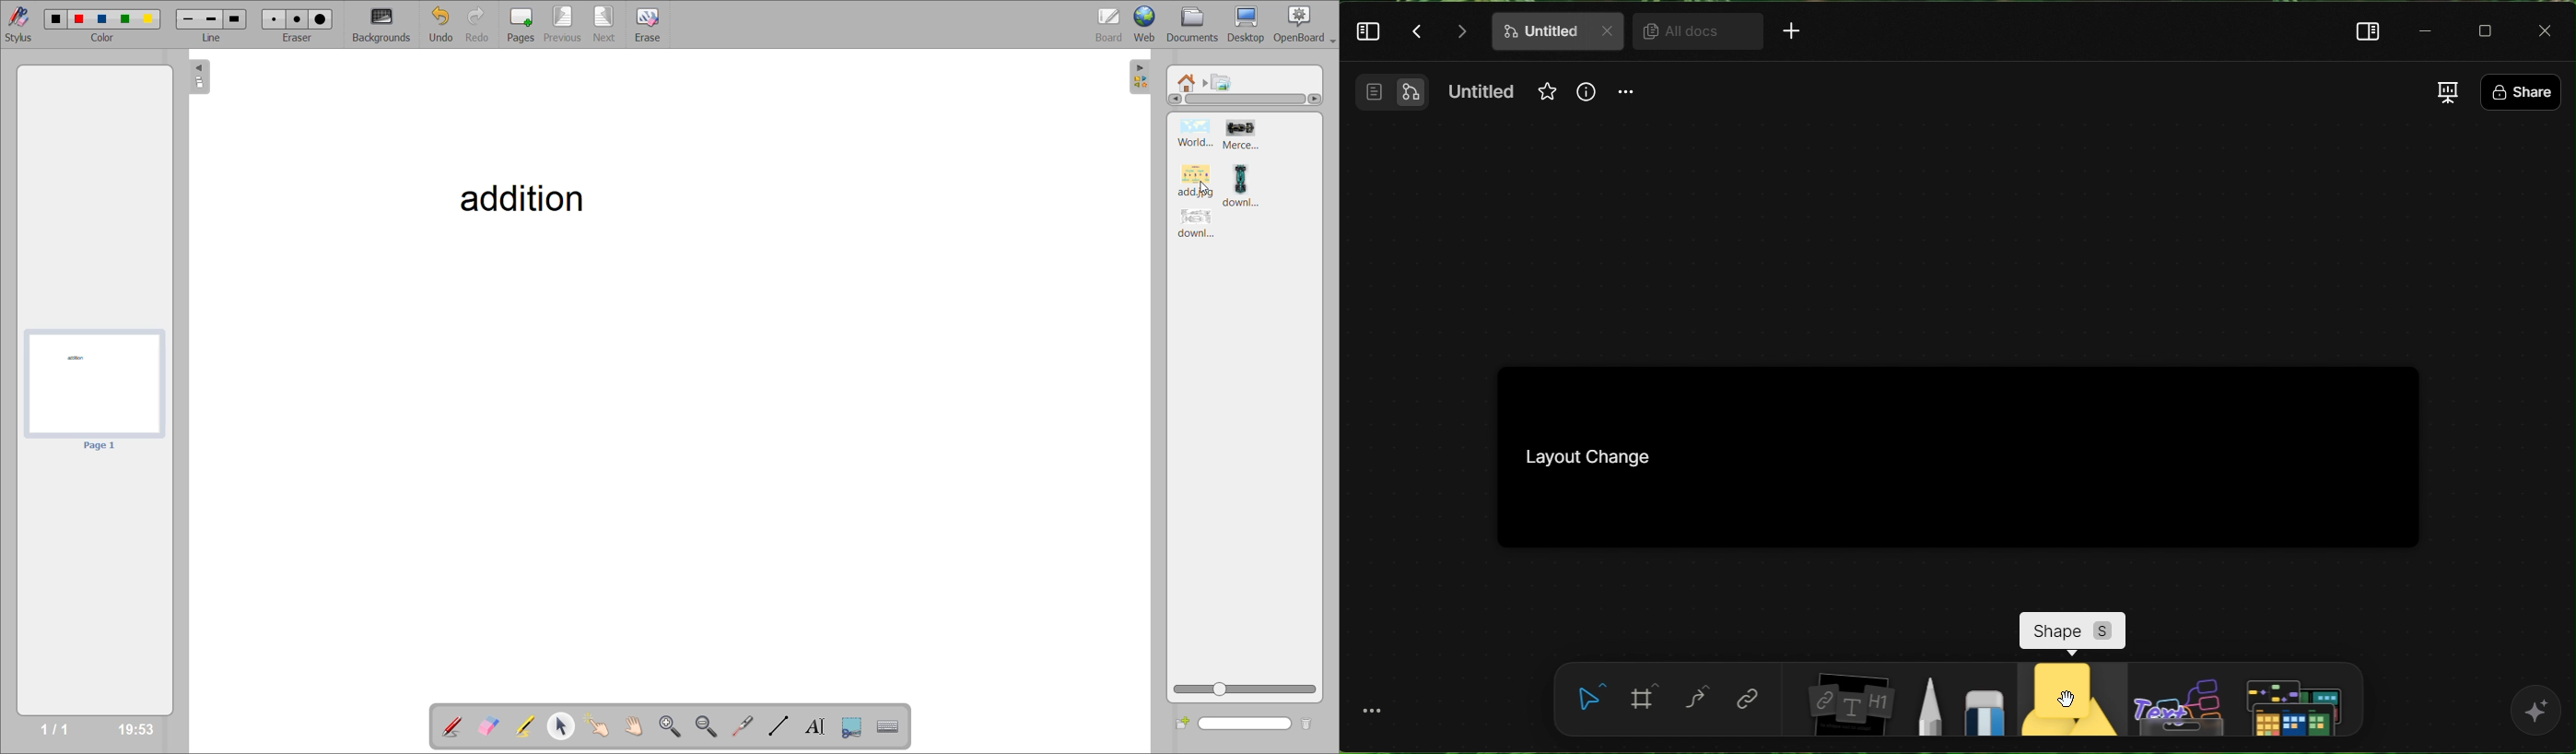  I want to click on line 1, so click(188, 20).